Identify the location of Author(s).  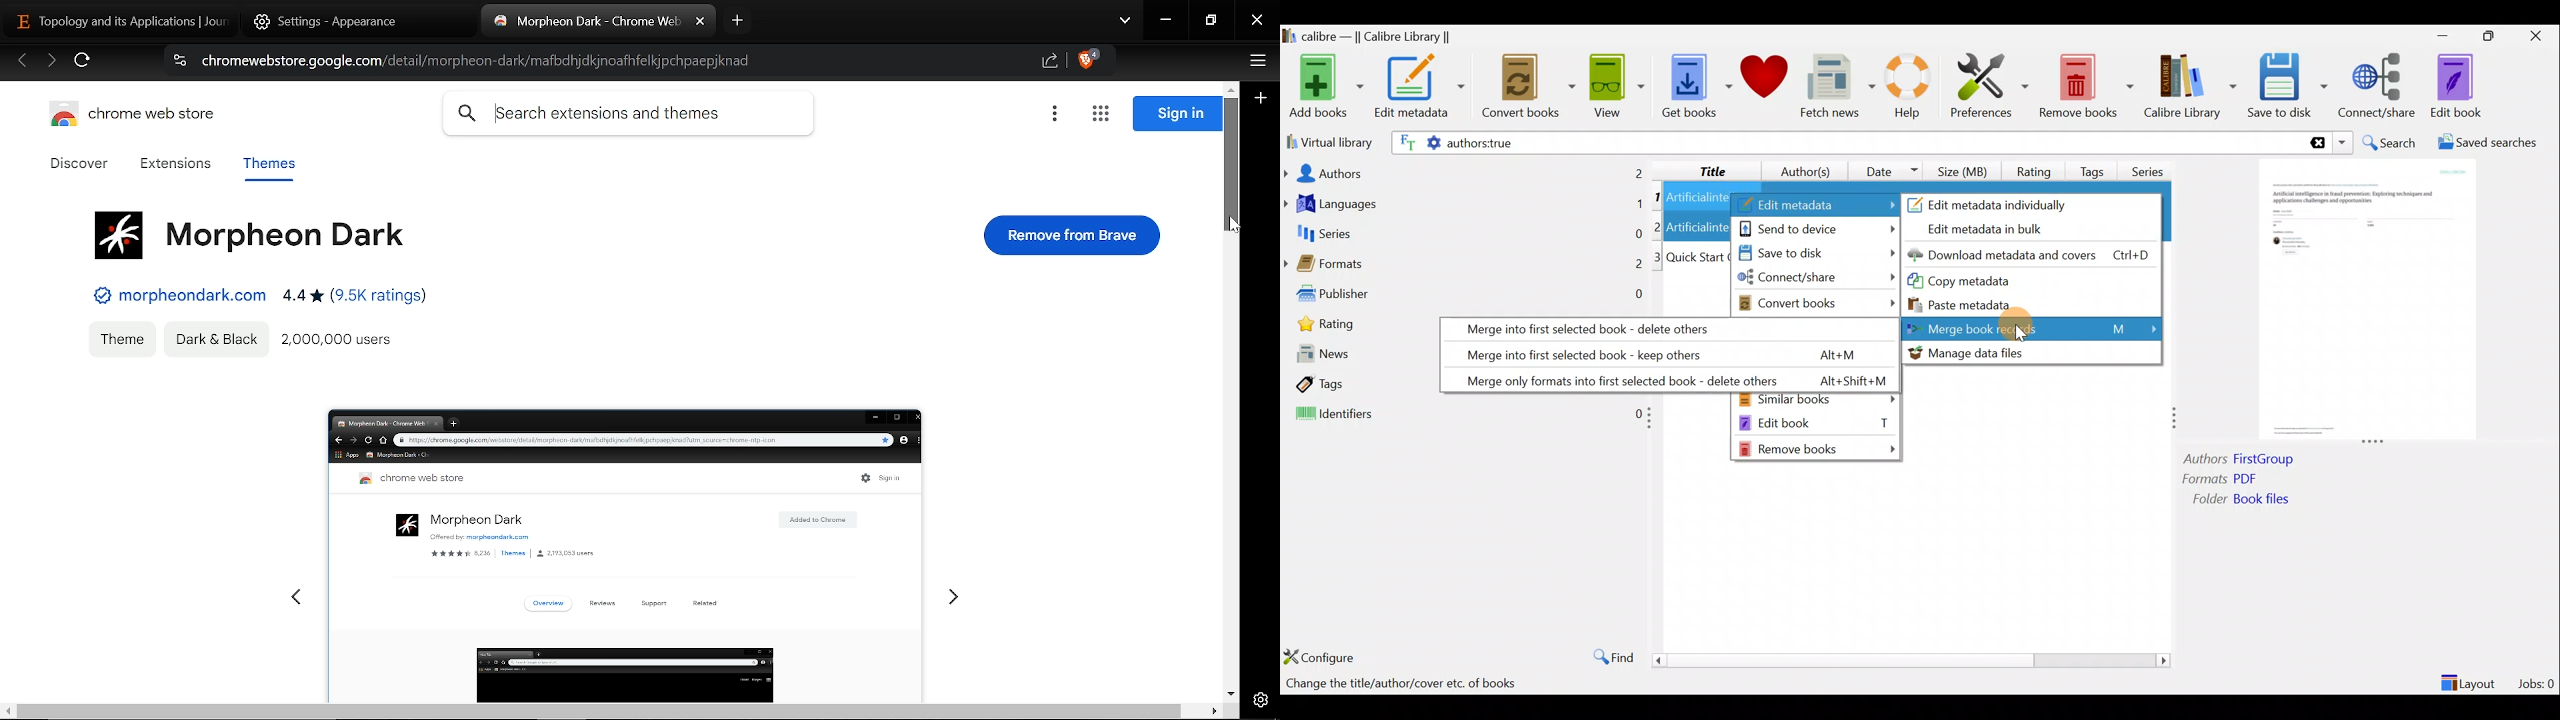
(1799, 168).